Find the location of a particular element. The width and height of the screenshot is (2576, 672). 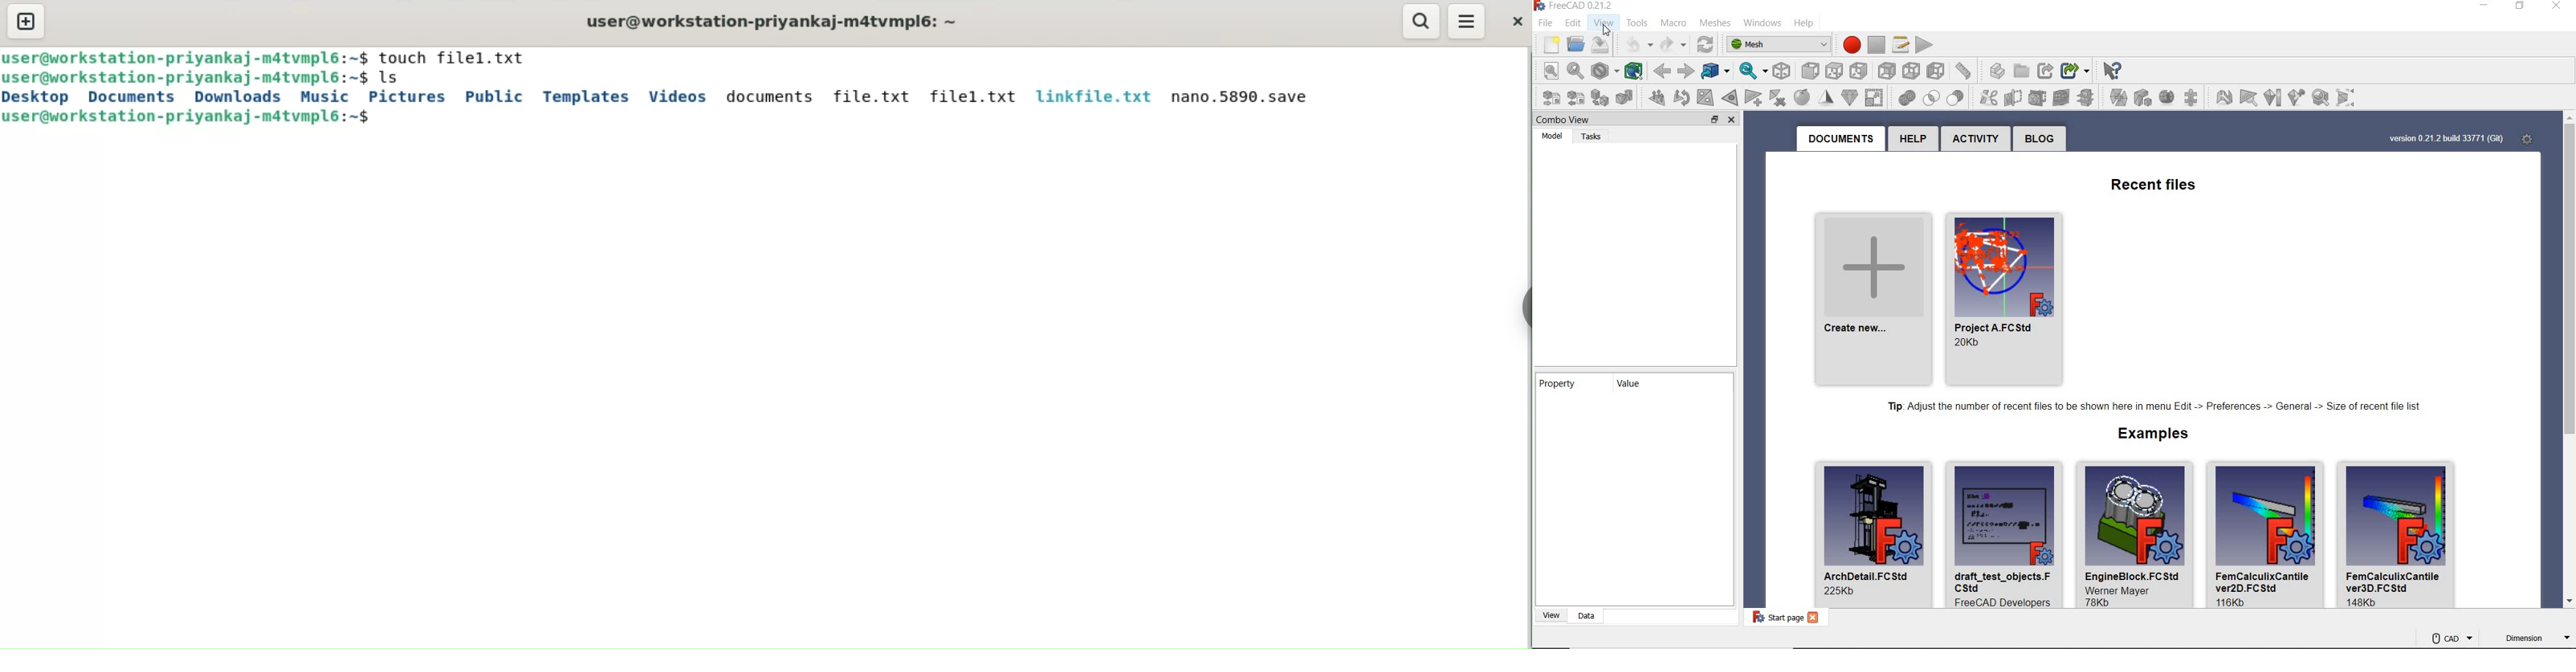

create mesh segments is located at coordinates (2142, 98).